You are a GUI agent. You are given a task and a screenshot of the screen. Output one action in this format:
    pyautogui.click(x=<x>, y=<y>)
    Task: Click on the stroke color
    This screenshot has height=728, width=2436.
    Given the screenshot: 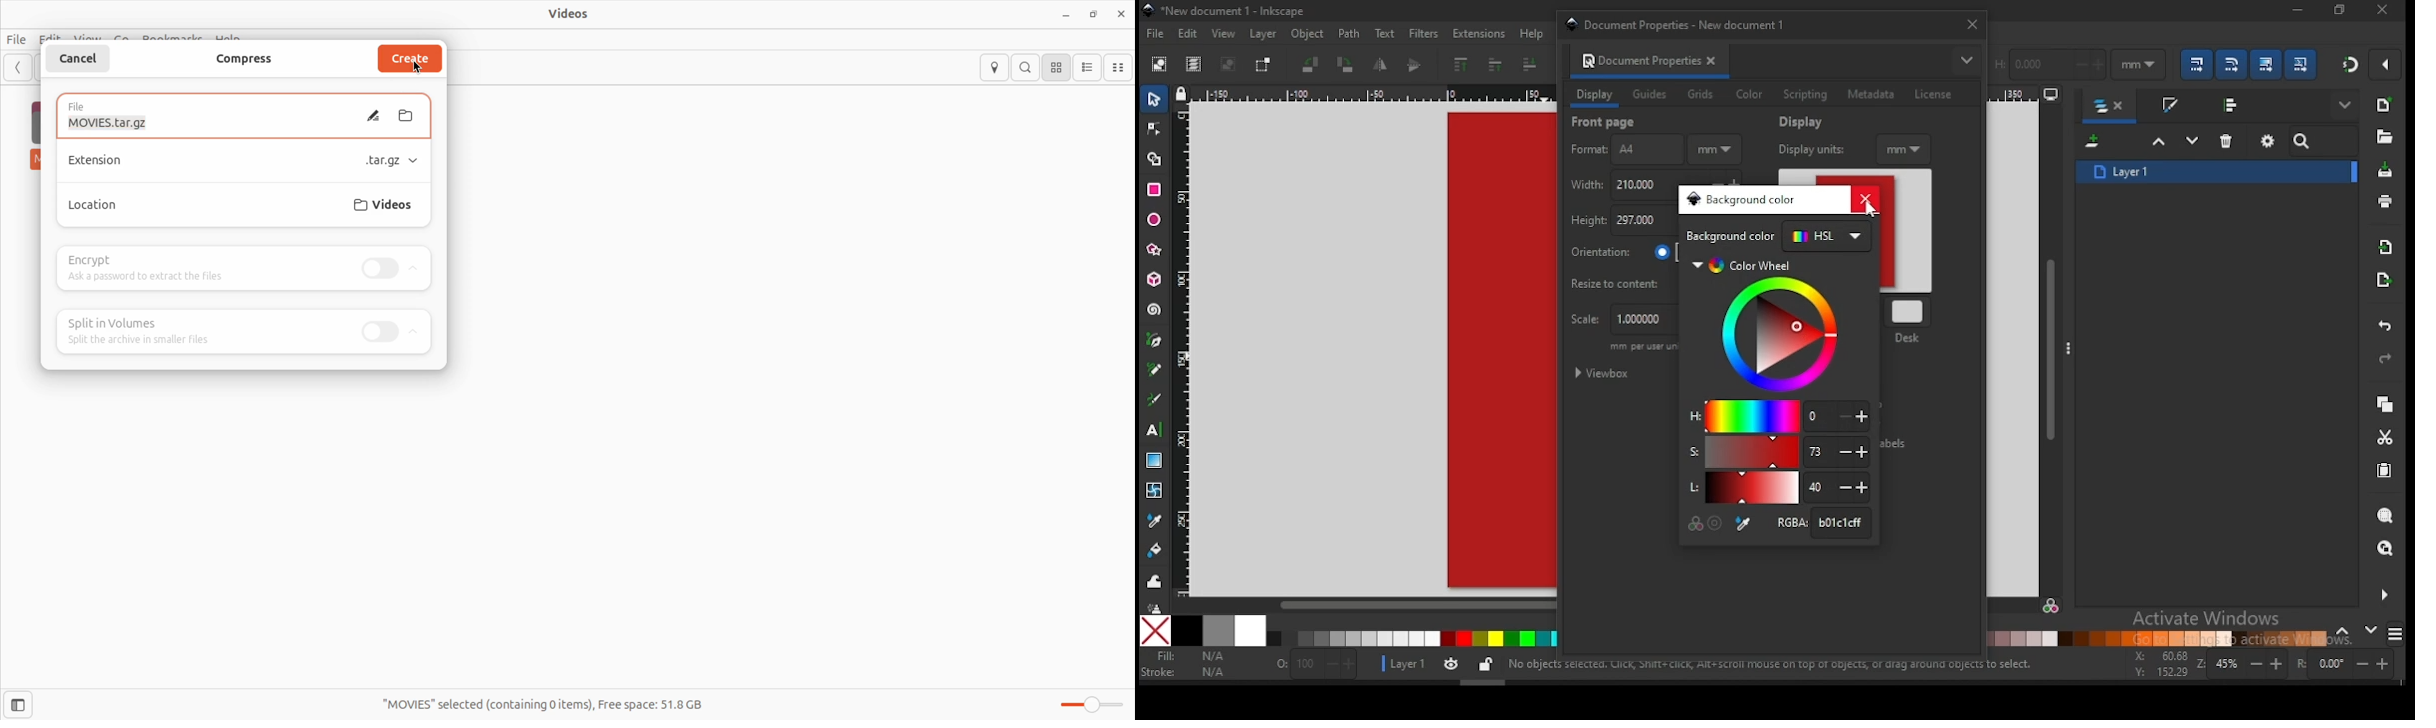 What is the action you would take?
    pyautogui.click(x=1184, y=671)
    